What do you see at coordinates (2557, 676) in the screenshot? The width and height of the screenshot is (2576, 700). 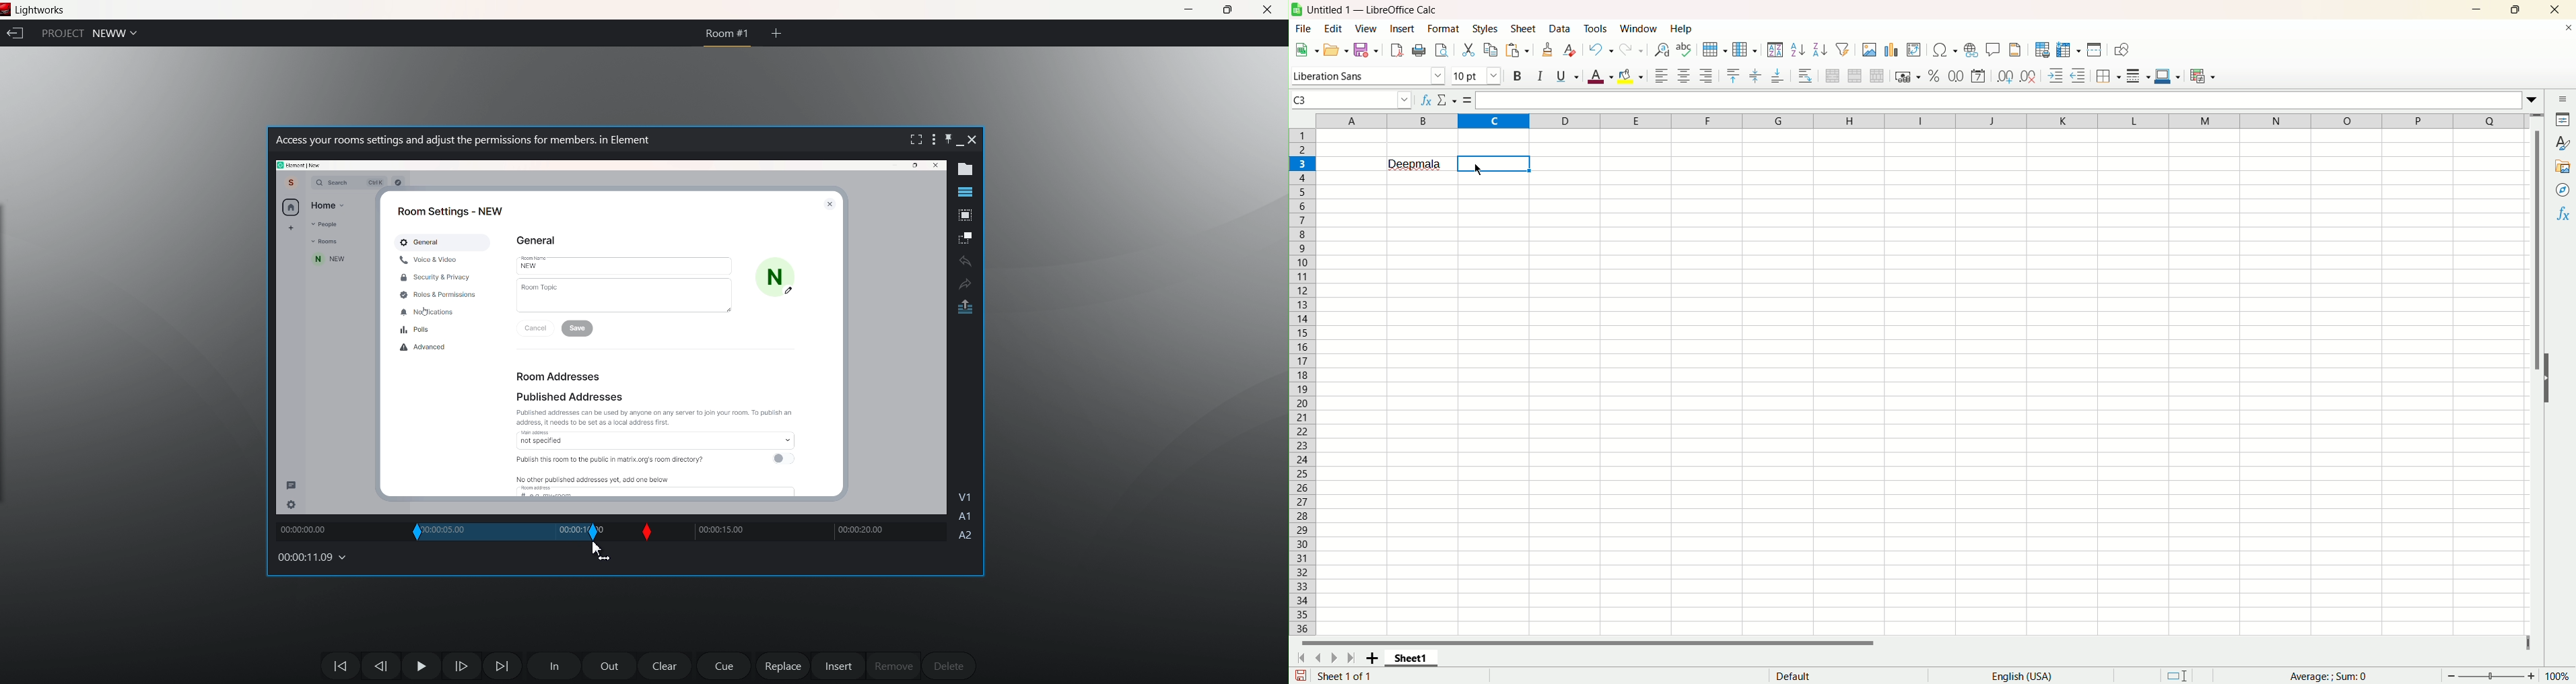 I see `100%` at bounding box center [2557, 676].